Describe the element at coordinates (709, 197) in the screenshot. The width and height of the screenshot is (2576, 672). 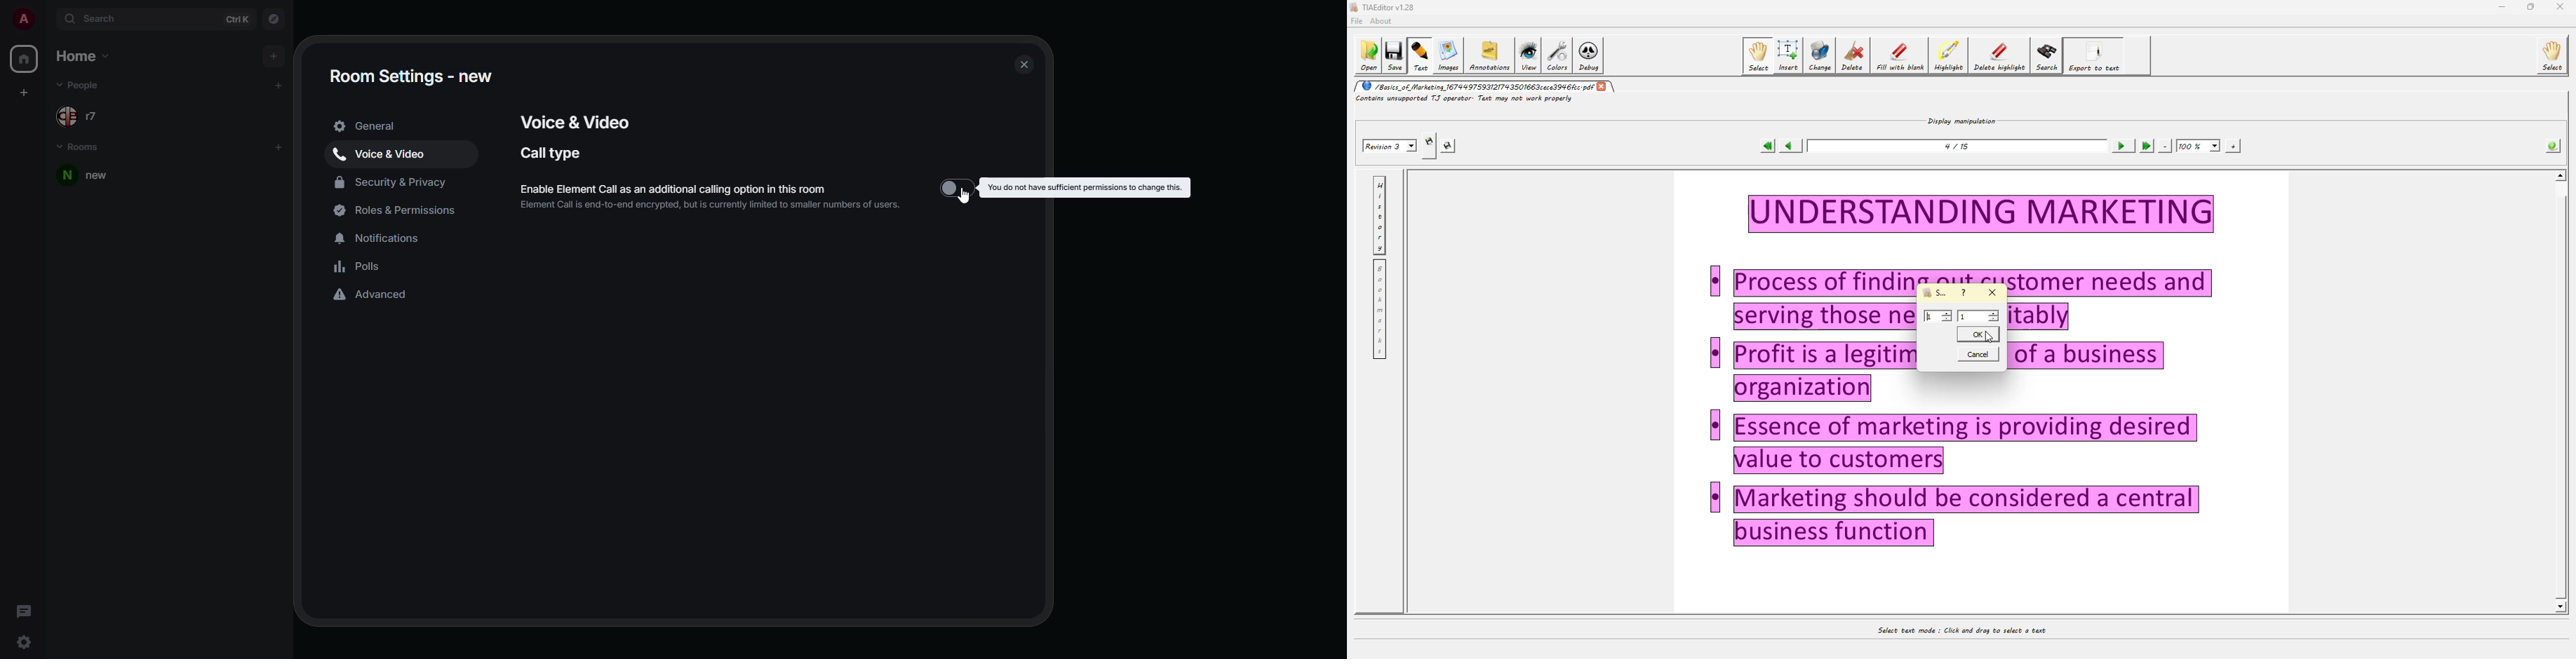
I see `enable element call as an additional calling option in this room. element calling is end-to-end encrypted, but it is currently restricted to a smaller number of users.` at that location.